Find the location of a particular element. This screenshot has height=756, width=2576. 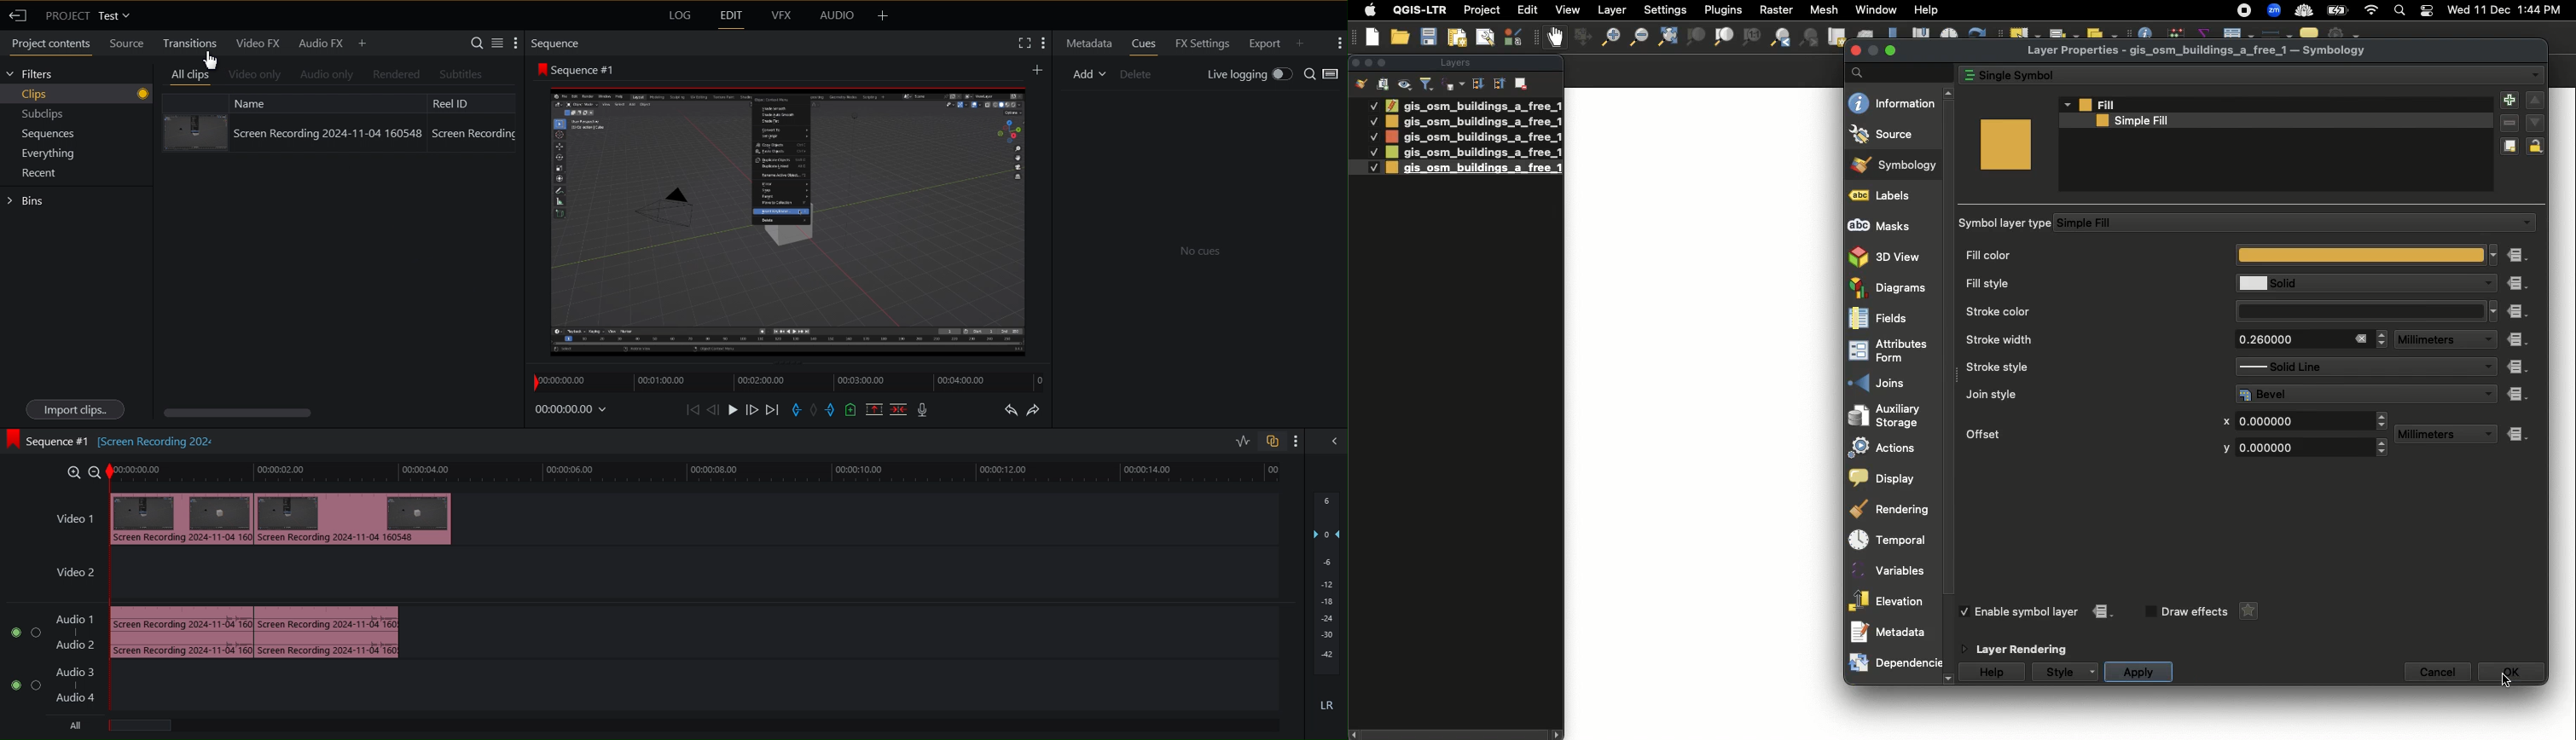

Subclips is located at coordinates (46, 114).